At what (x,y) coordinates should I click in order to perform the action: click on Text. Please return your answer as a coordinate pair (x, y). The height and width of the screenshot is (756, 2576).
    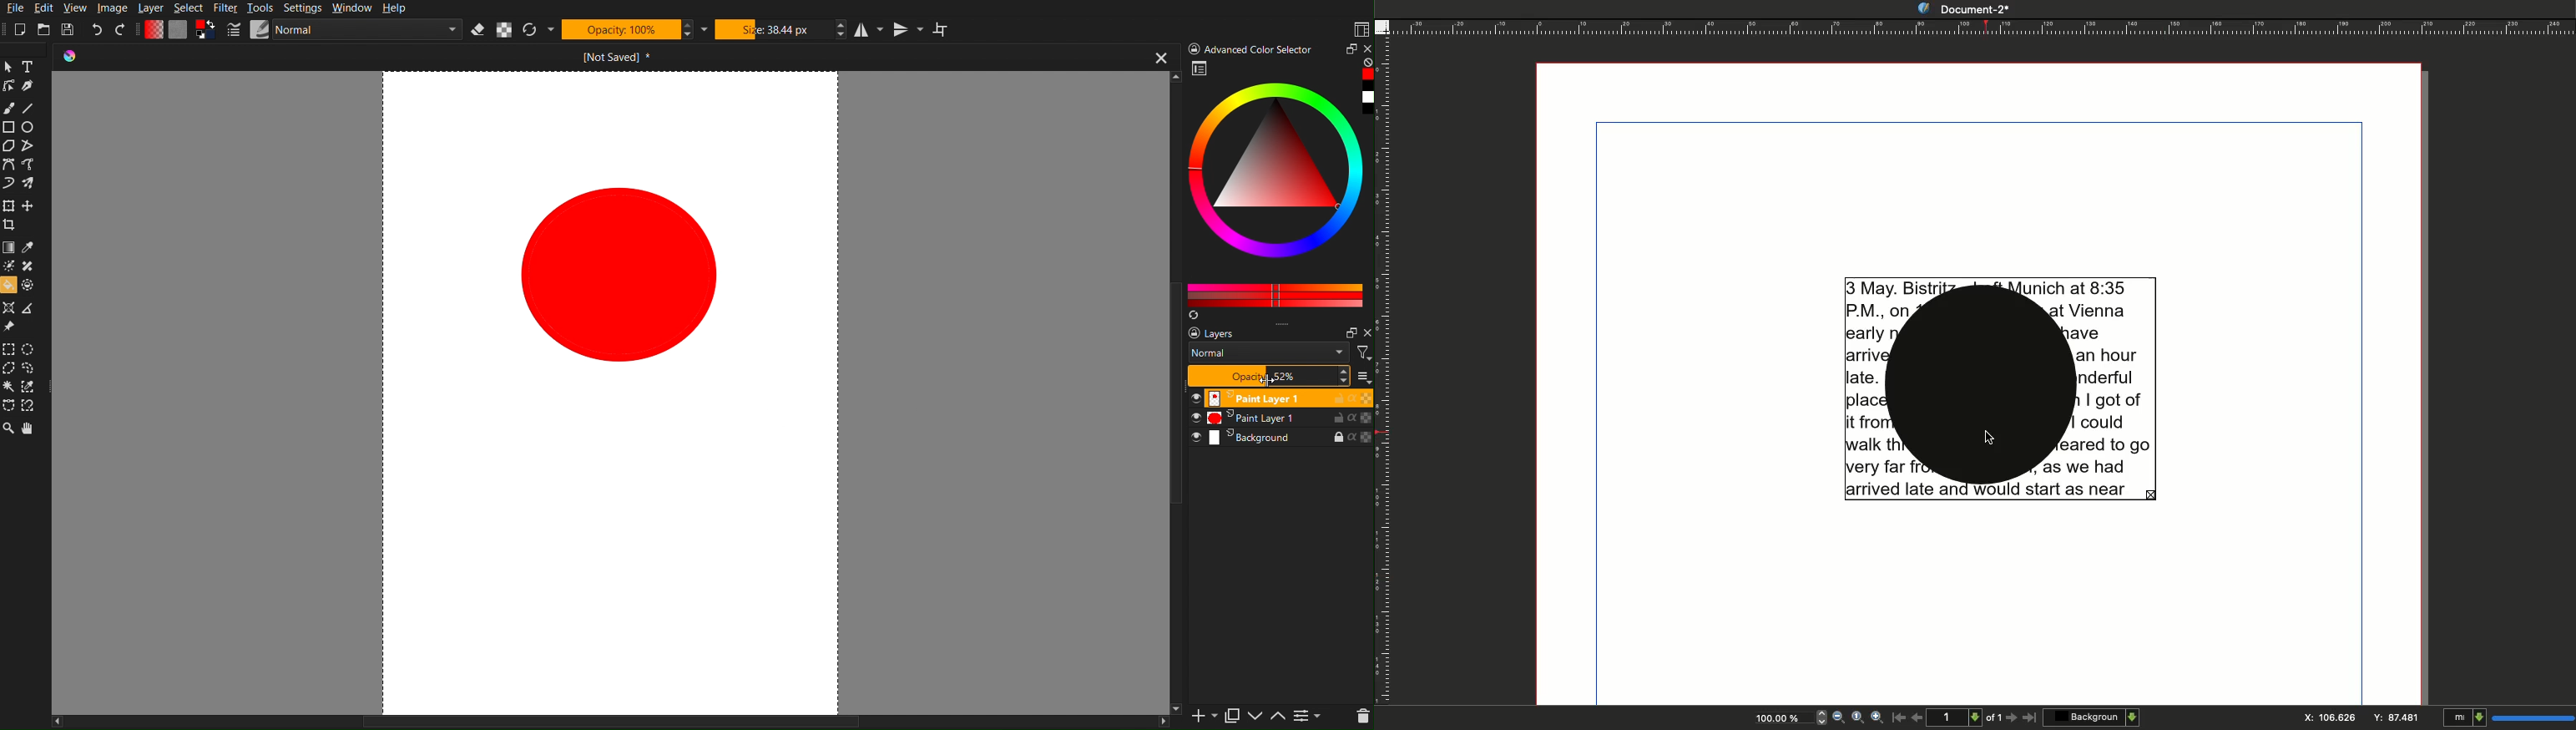
    Looking at the image, I should click on (33, 67).